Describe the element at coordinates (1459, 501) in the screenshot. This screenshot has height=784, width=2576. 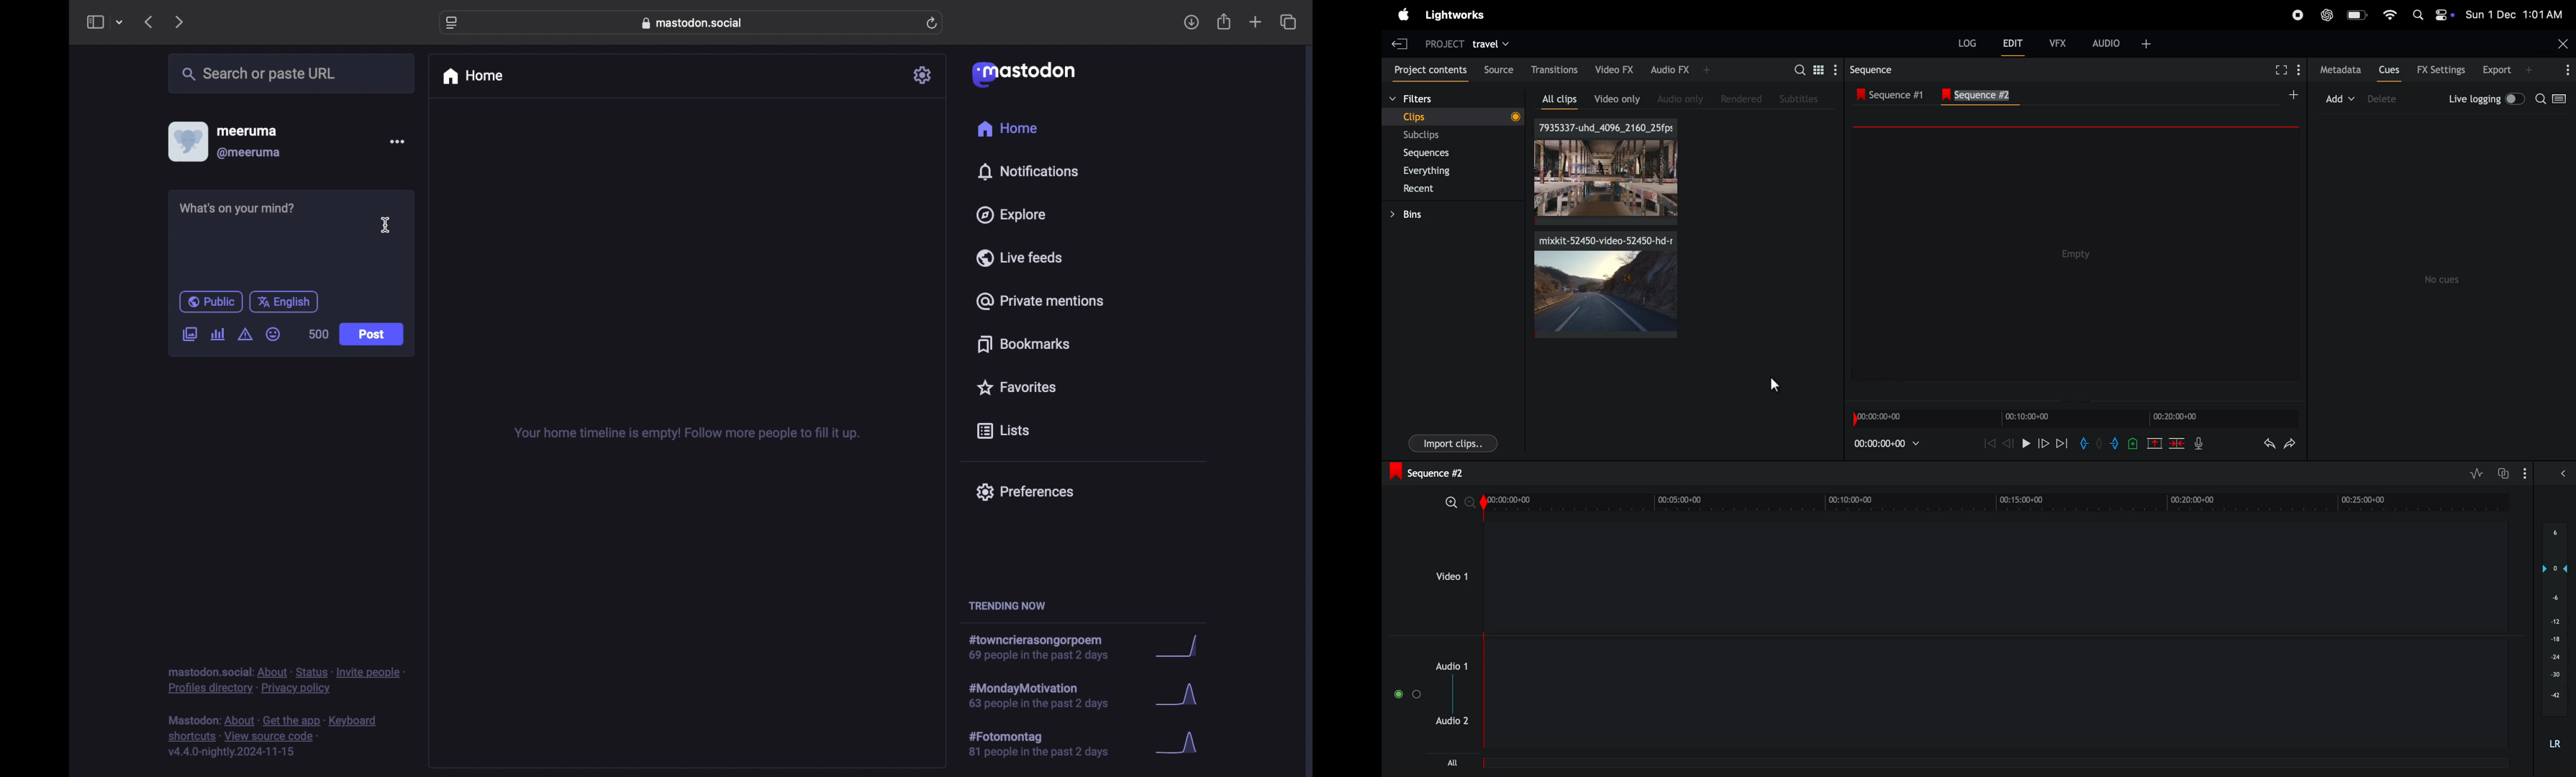
I see `zoom in zoom out` at that location.